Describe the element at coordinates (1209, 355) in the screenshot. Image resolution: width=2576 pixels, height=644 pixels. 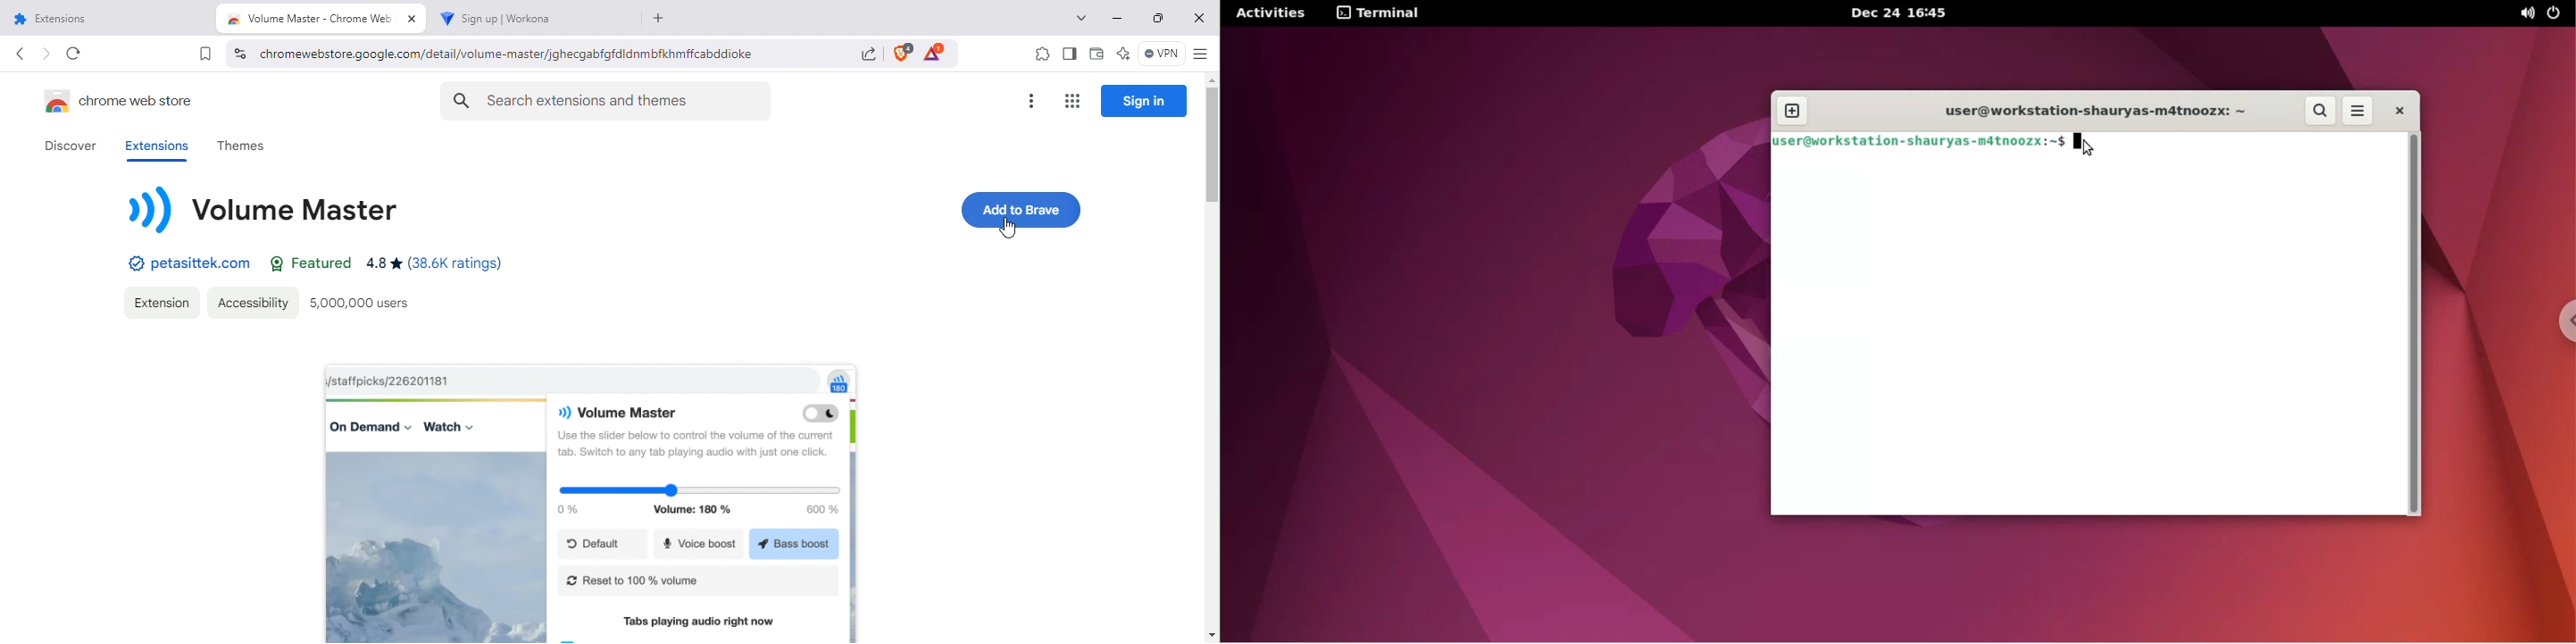
I see `Scroll bar` at that location.